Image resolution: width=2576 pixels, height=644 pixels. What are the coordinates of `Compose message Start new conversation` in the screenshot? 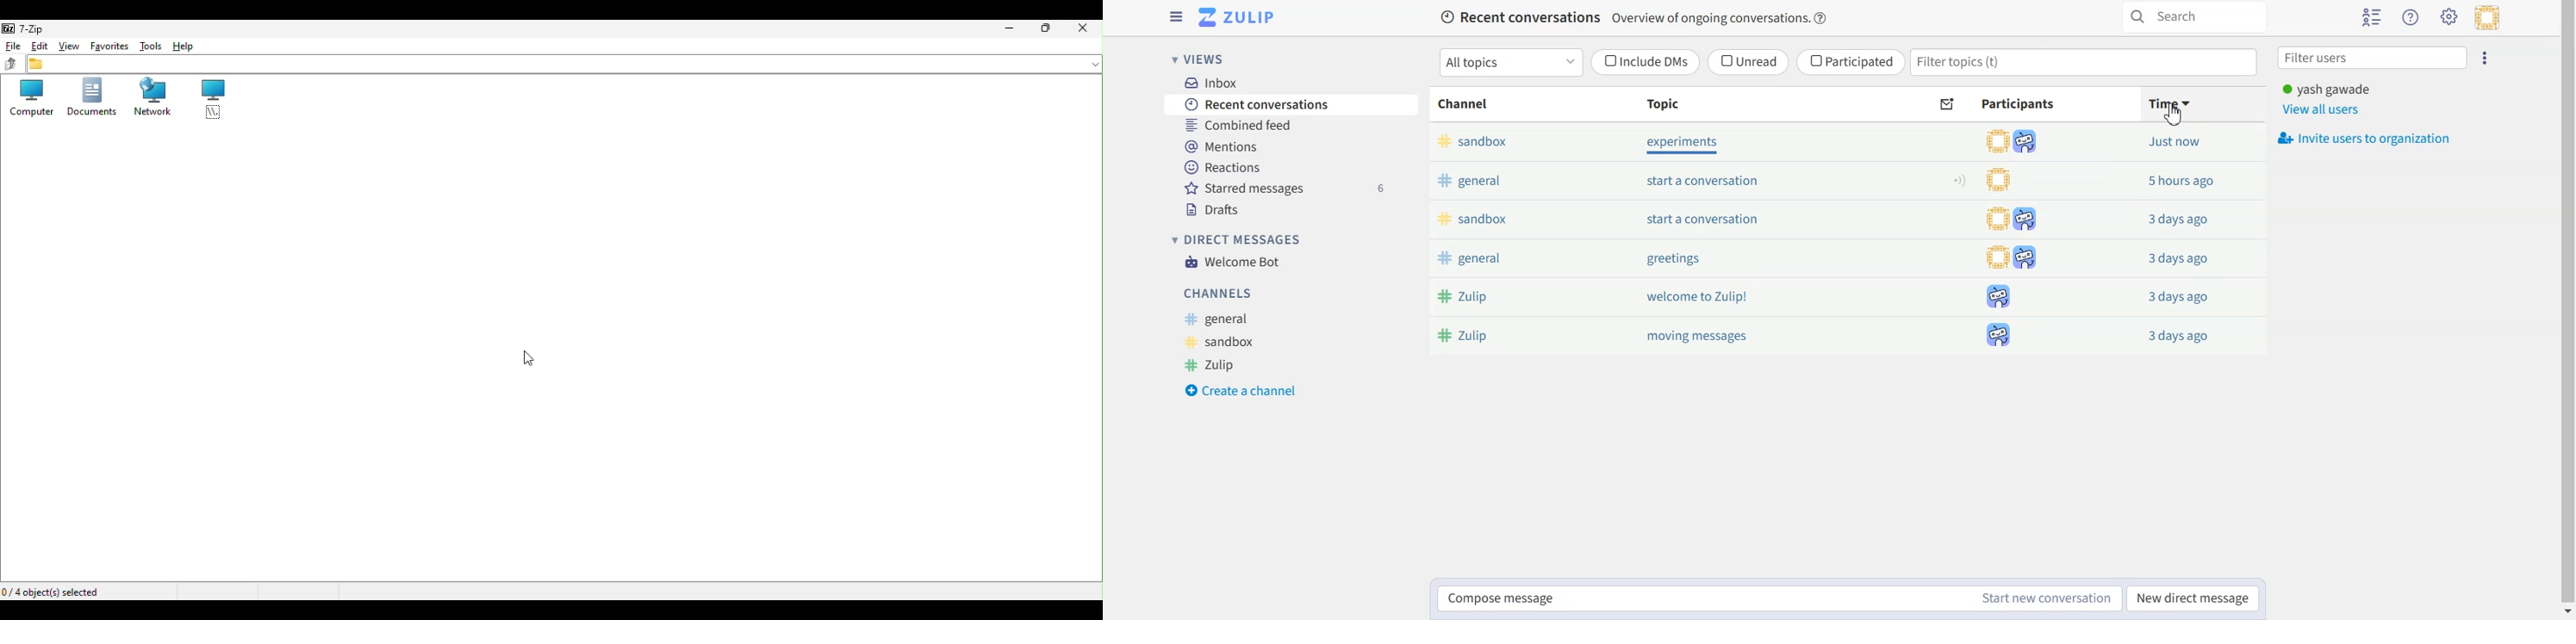 It's located at (1781, 599).